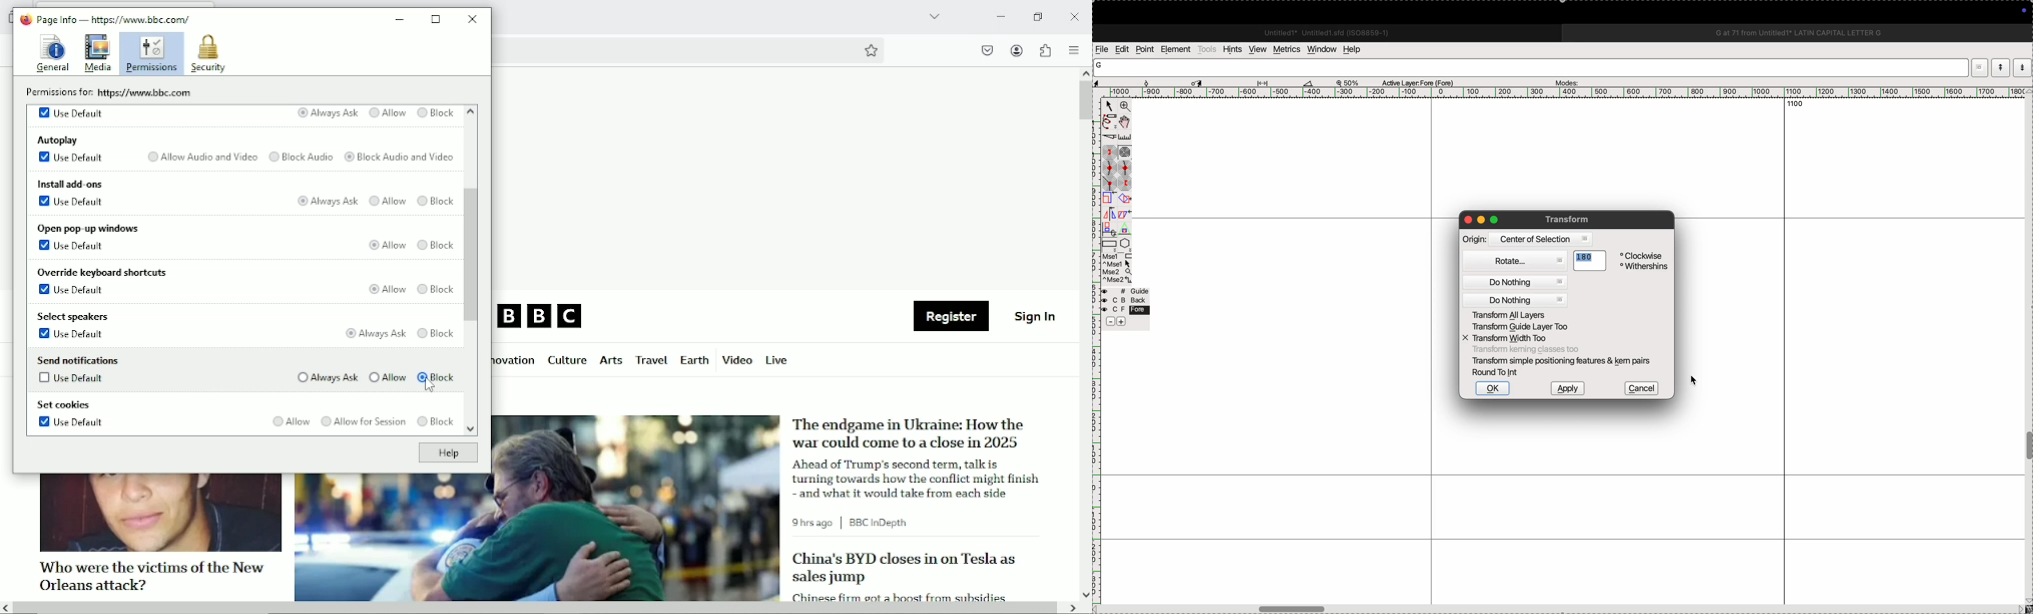 This screenshot has height=616, width=2044. Describe the element at coordinates (537, 609) in the screenshot. I see `Horizontal scrollbar` at that location.